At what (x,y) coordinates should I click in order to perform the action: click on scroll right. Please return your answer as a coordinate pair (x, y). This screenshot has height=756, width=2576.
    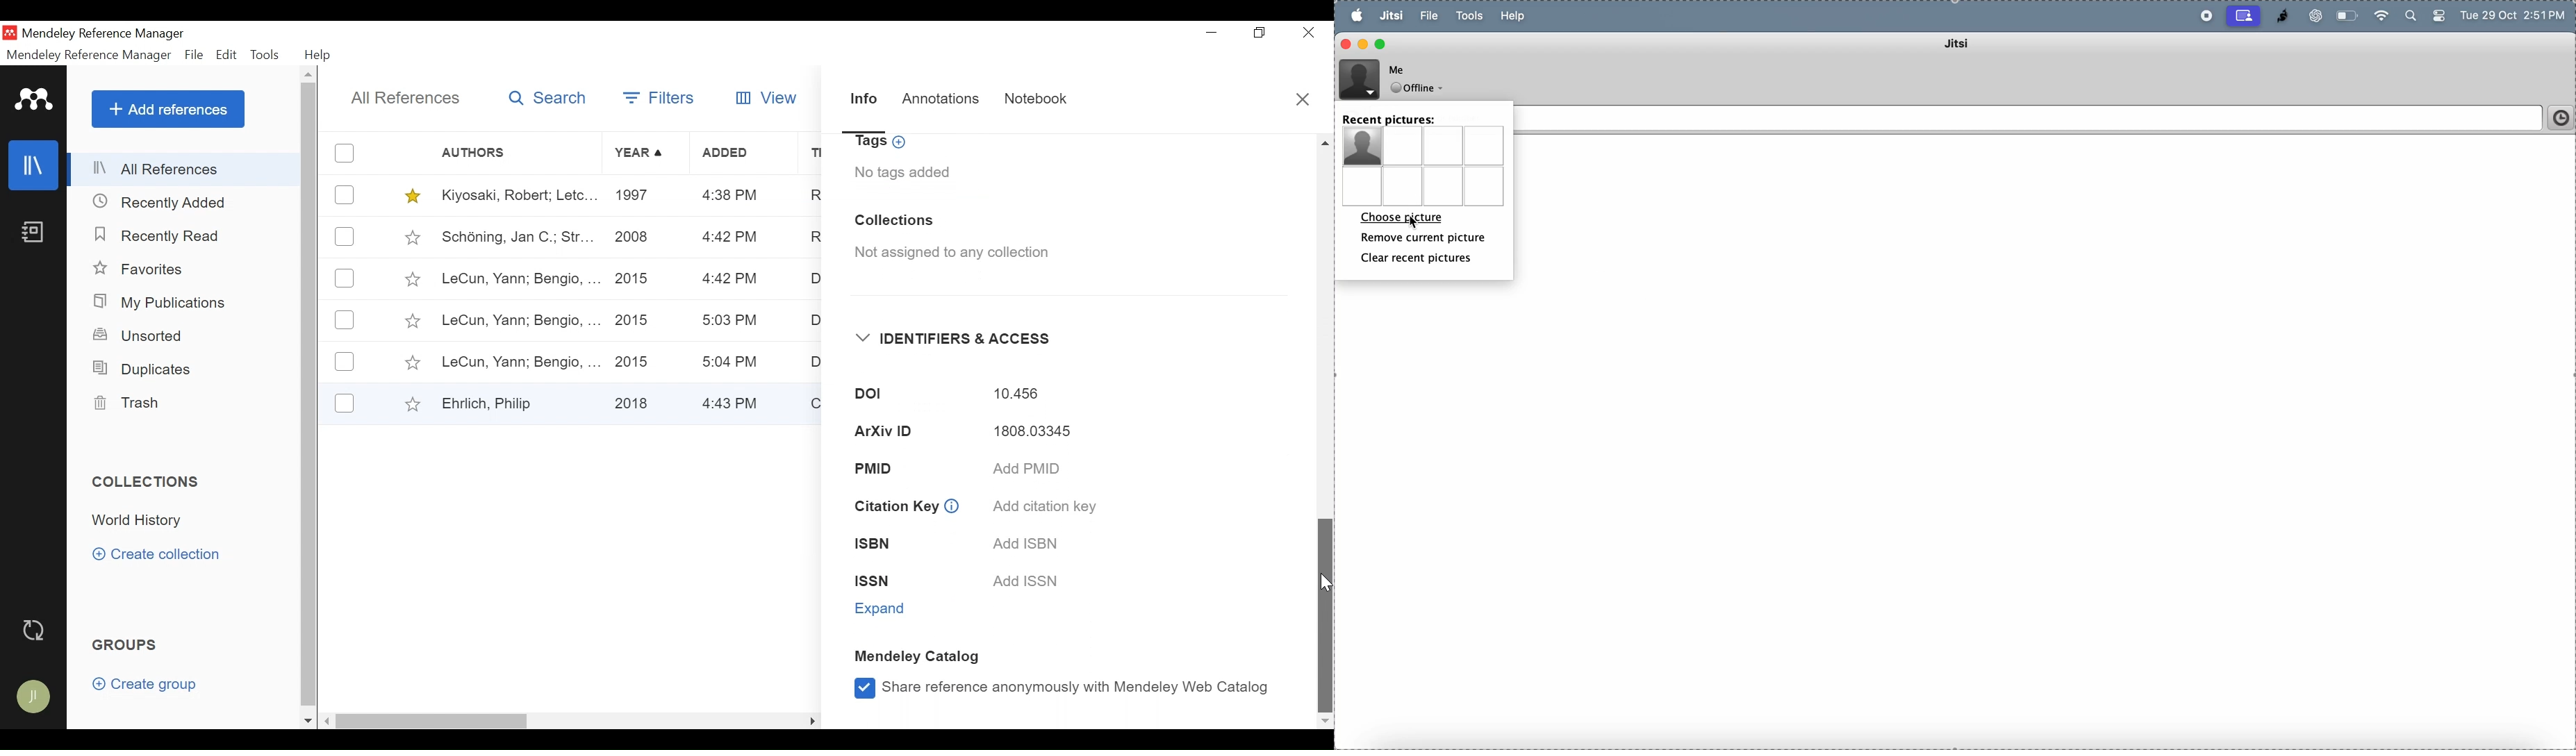
    Looking at the image, I should click on (811, 720).